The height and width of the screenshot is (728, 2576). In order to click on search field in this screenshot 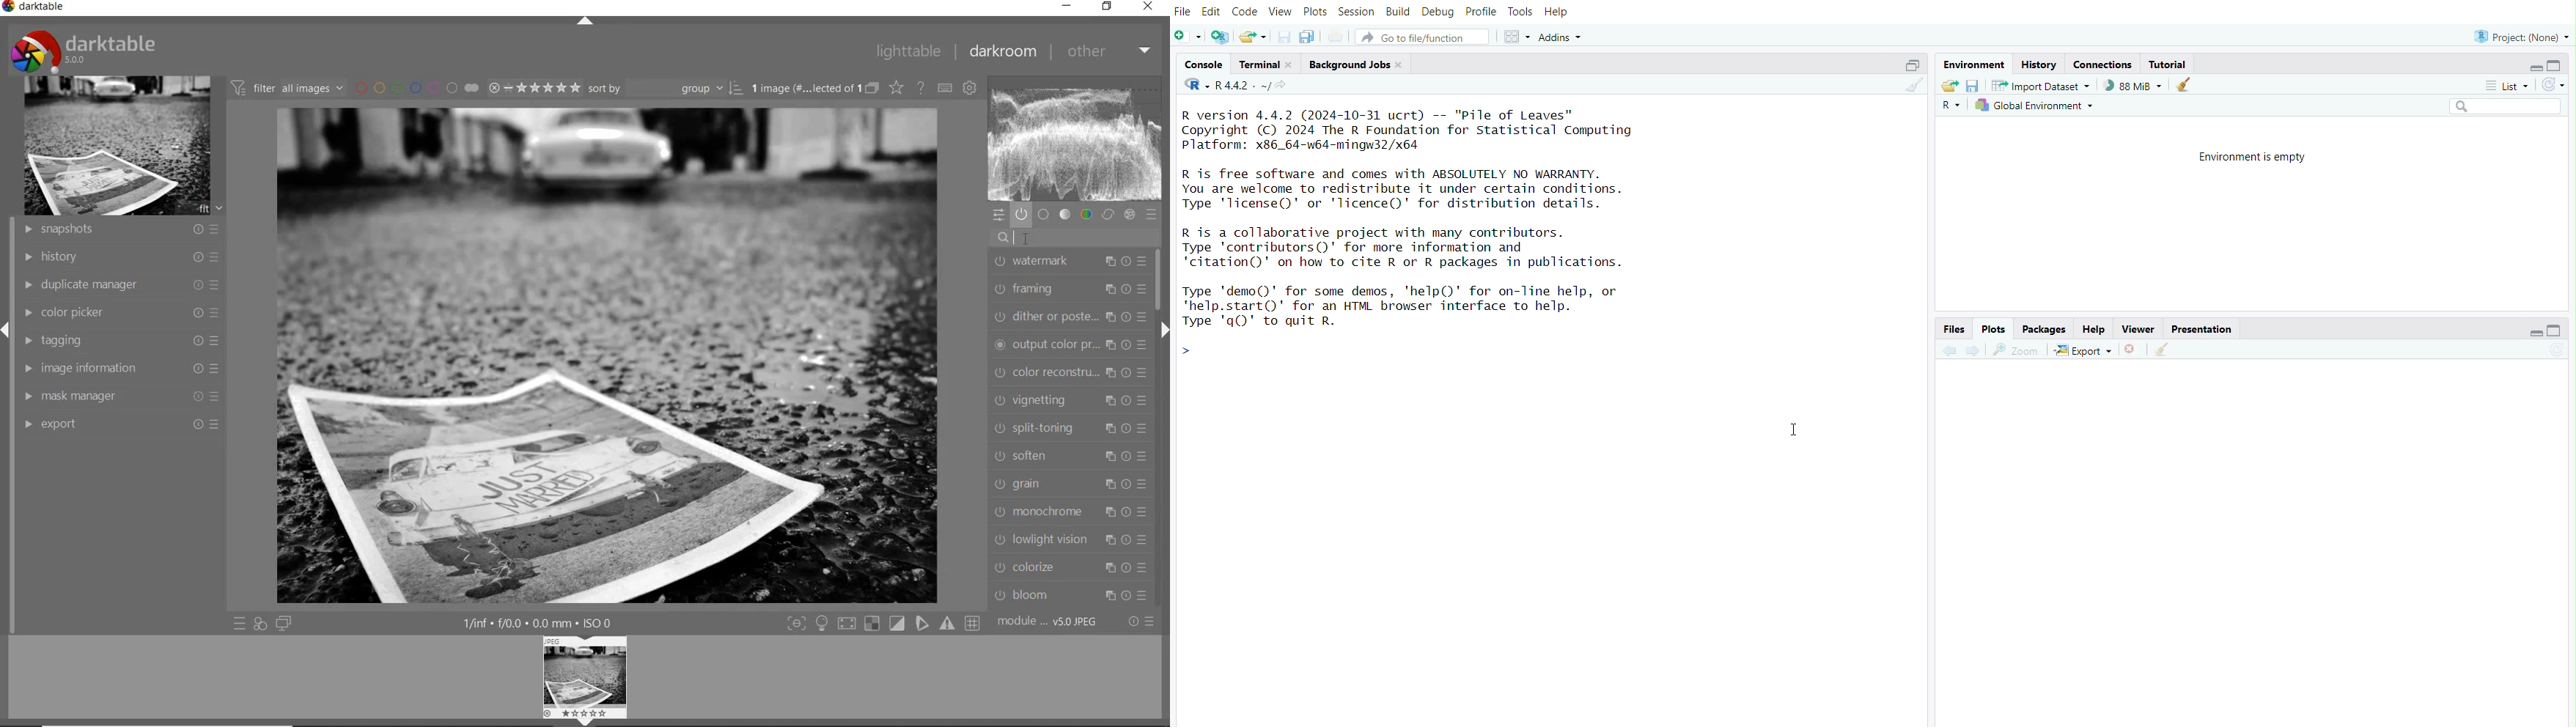, I will do `click(2506, 106)`.